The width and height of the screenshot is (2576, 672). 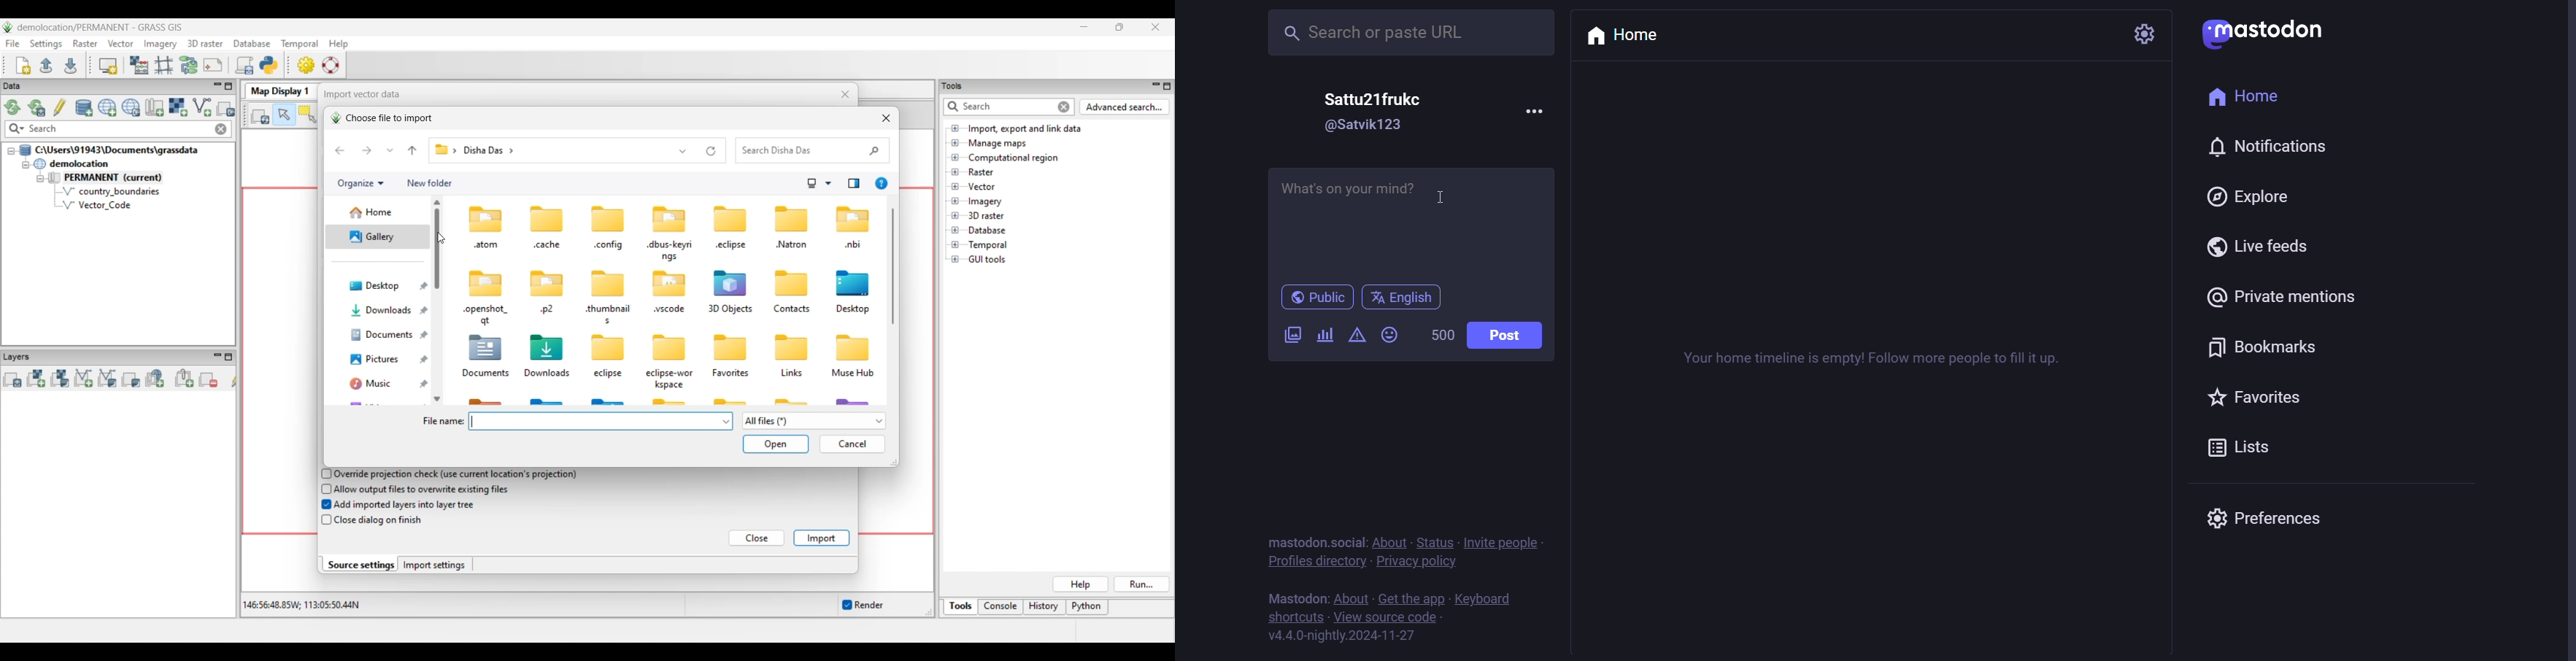 What do you see at coordinates (2234, 450) in the screenshot?
I see `lists` at bounding box center [2234, 450].